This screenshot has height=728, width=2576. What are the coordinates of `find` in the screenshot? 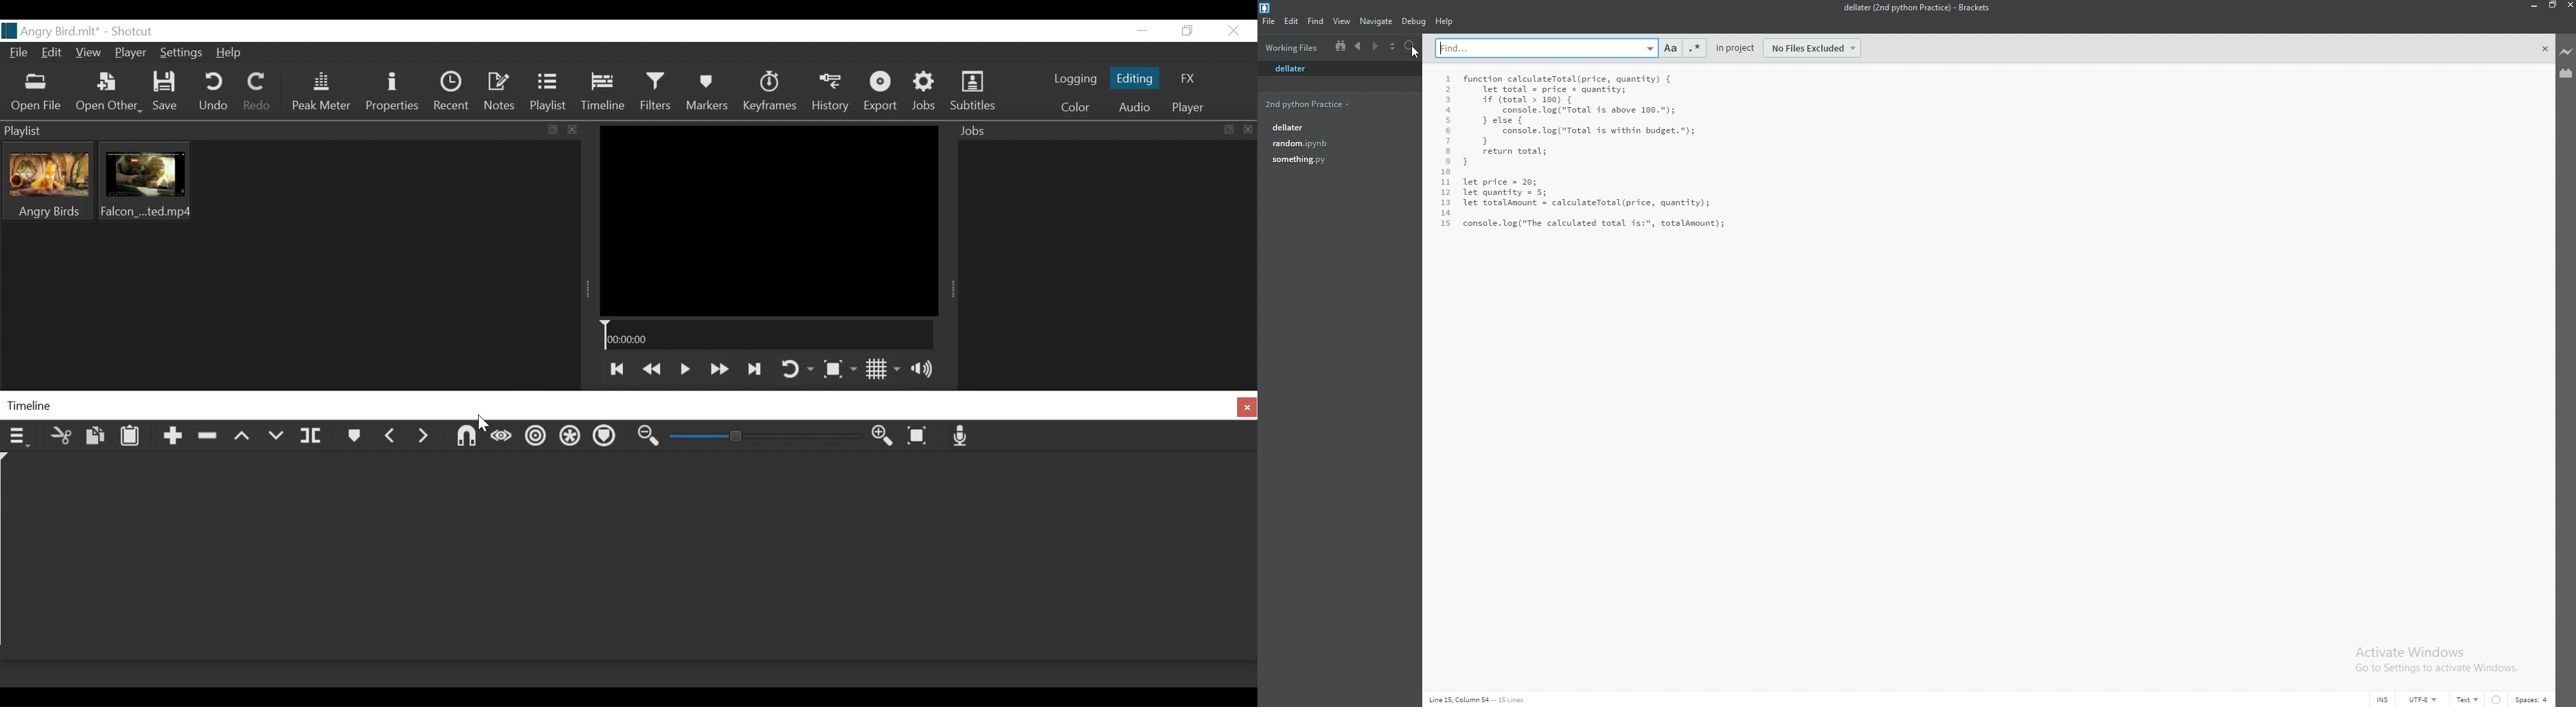 It's located at (1314, 21).